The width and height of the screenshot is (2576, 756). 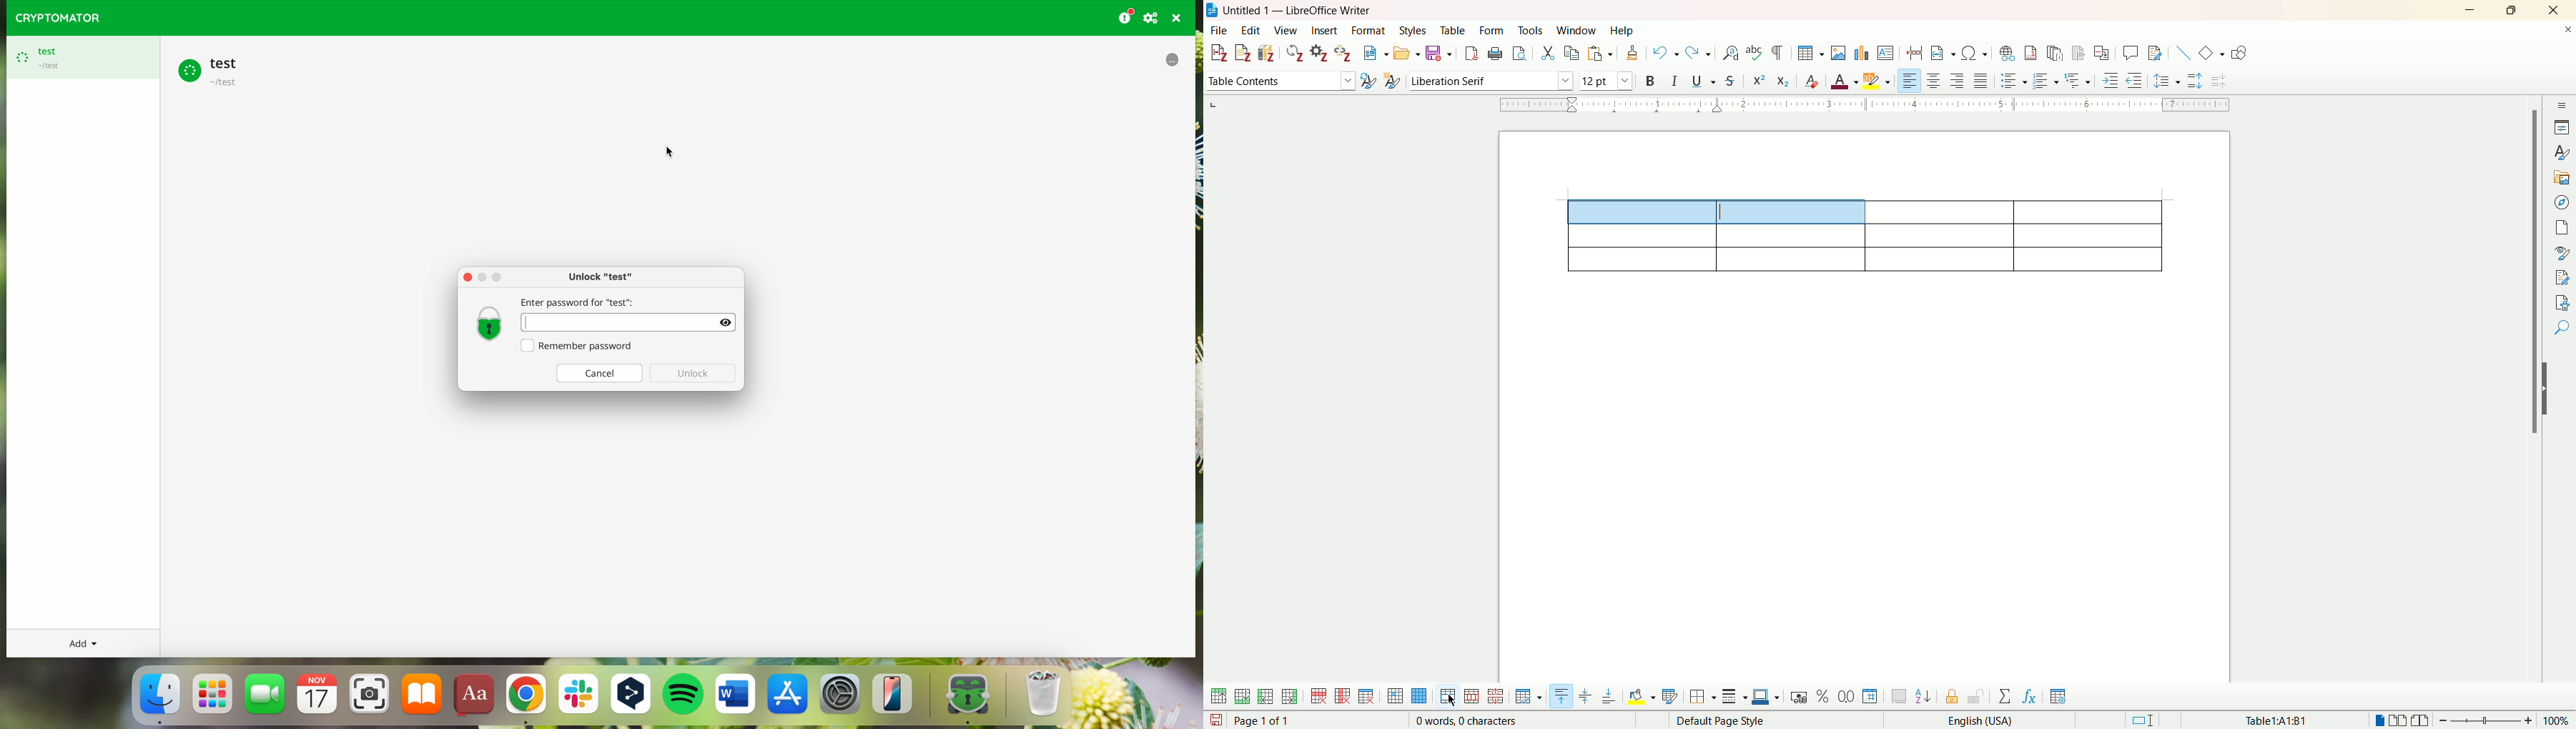 What do you see at coordinates (1589, 696) in the screenshot?
I see `vertically center` at bounding box center [1589, 696].